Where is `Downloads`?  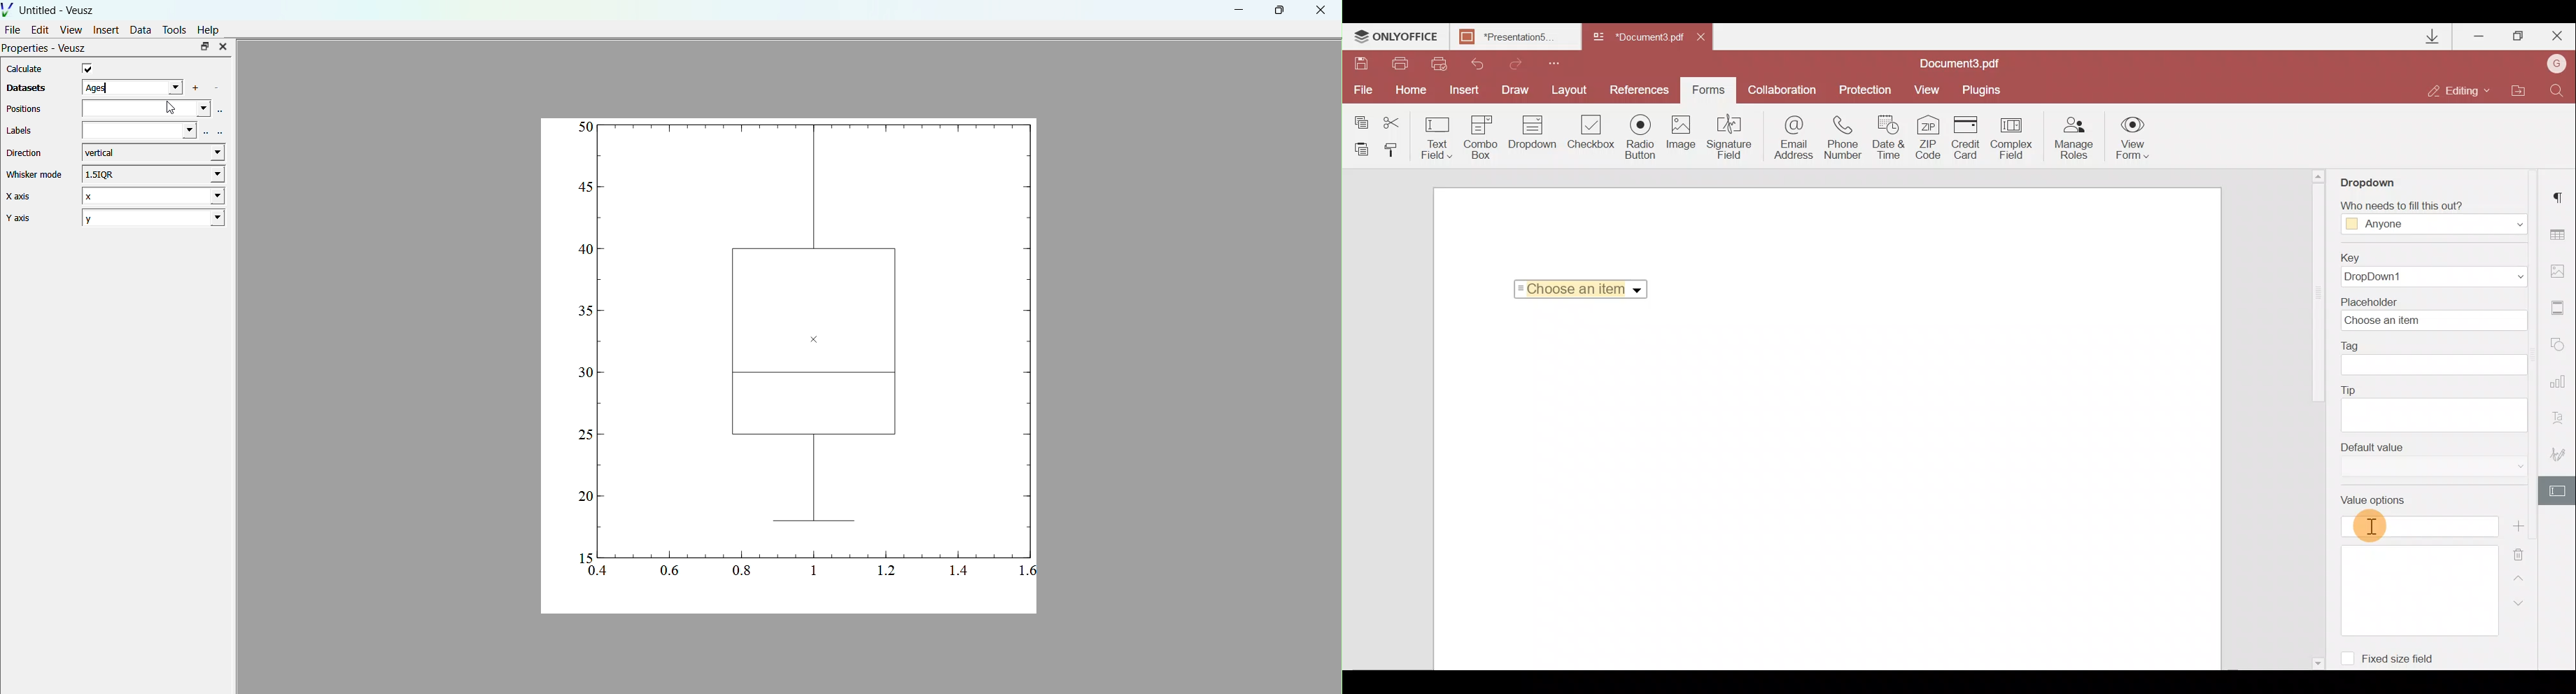
Downloads is located at coordinates (2434, 37).